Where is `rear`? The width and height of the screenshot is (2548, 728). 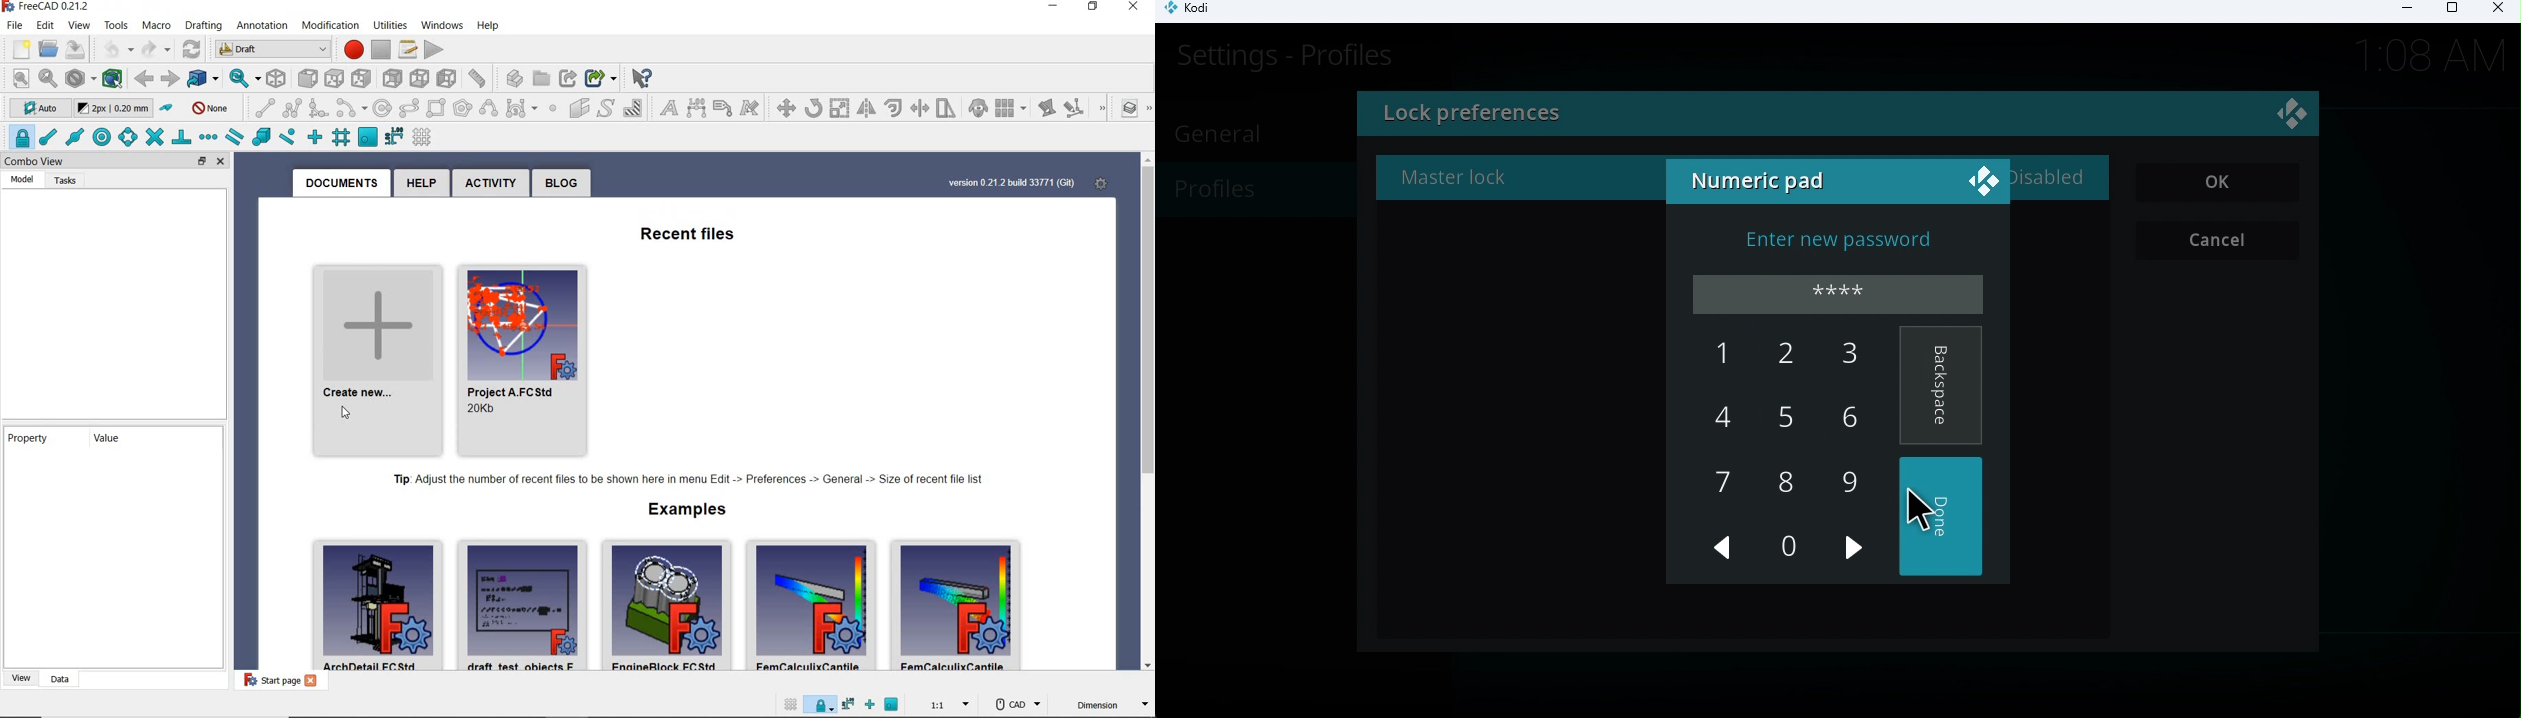
rear is located at coordinates (363, 77).